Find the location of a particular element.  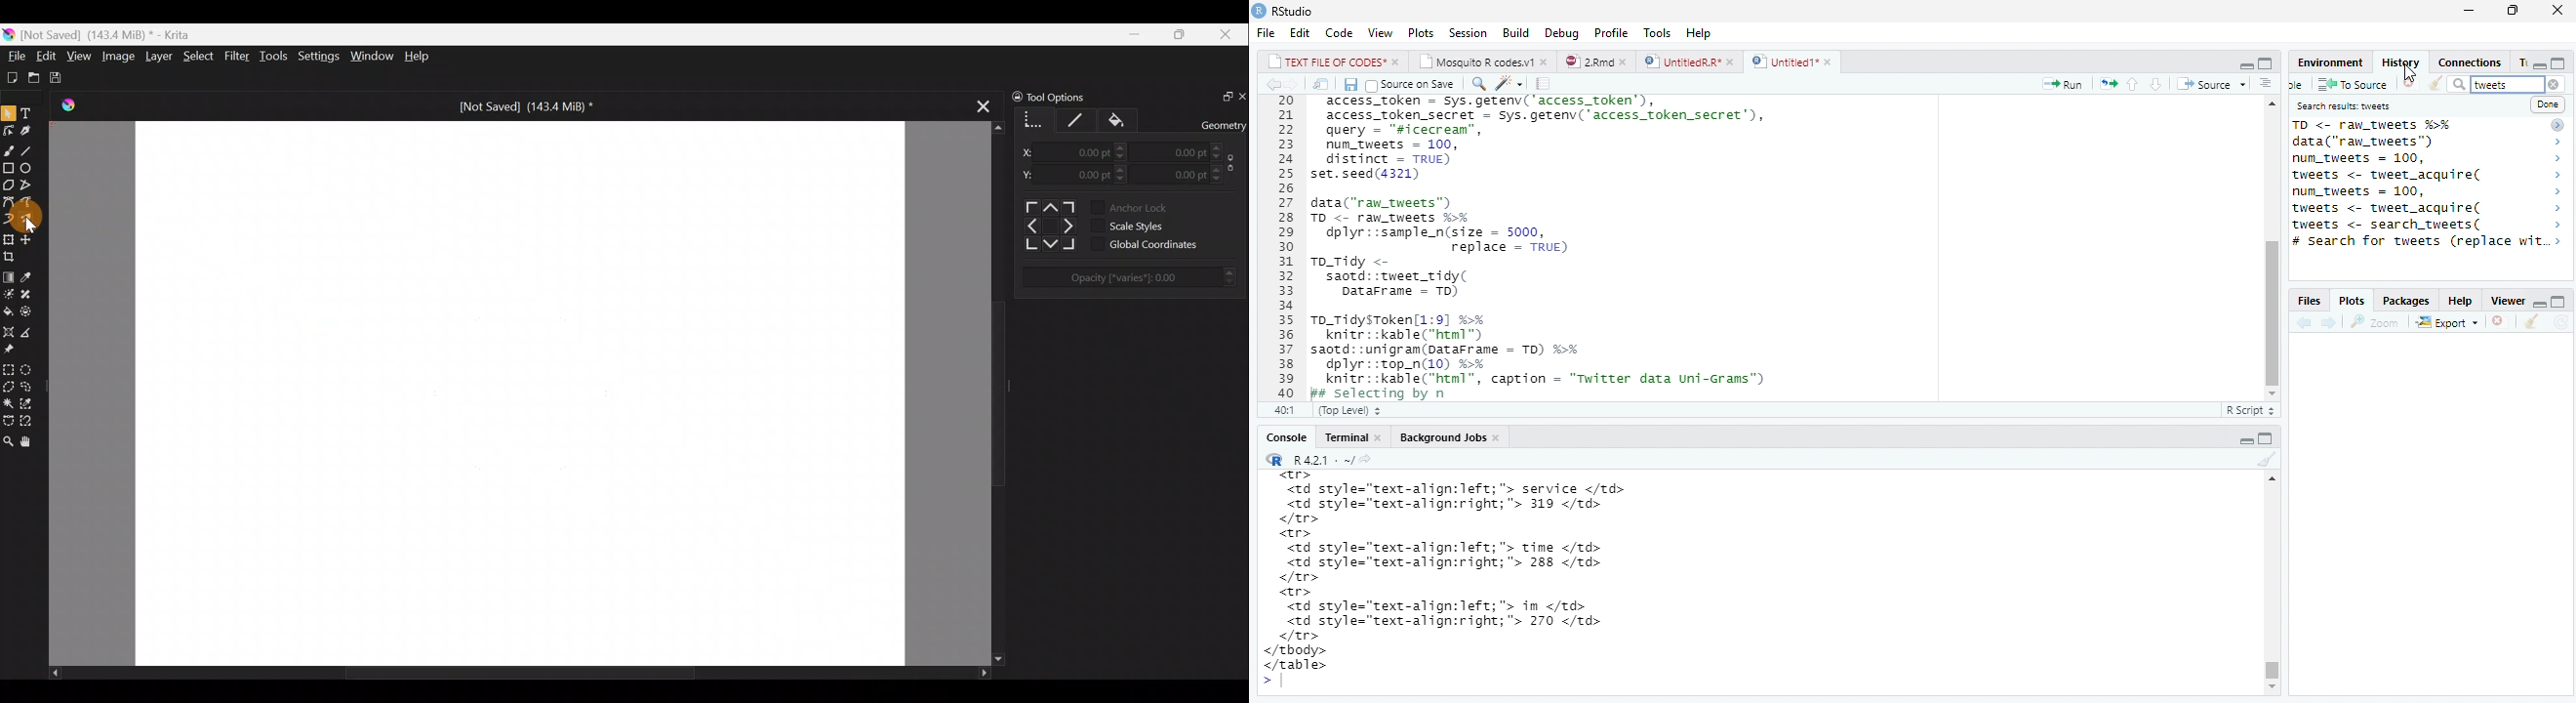

Build is located at coordinates (1514, 31).